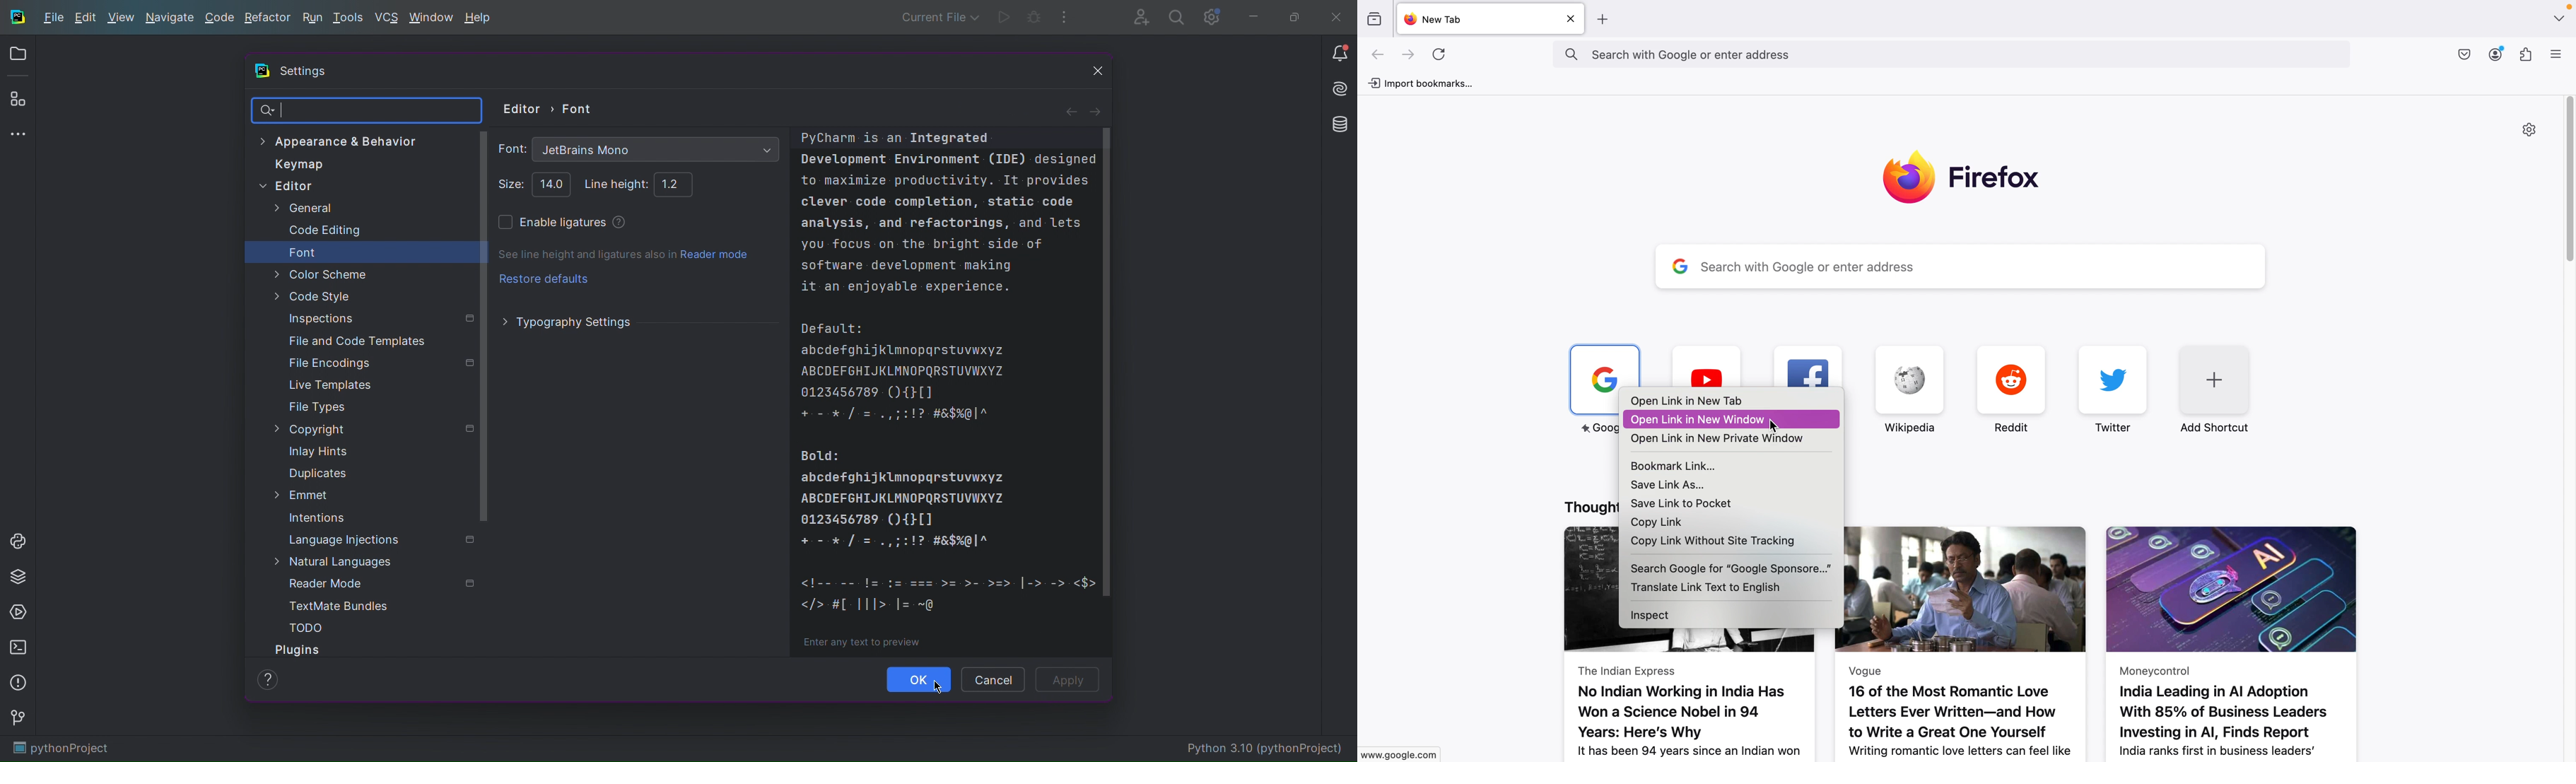 Image resolution: width=2576 pixels, height=784 pixels. I want to click on Notifications, so click(1339, 54).